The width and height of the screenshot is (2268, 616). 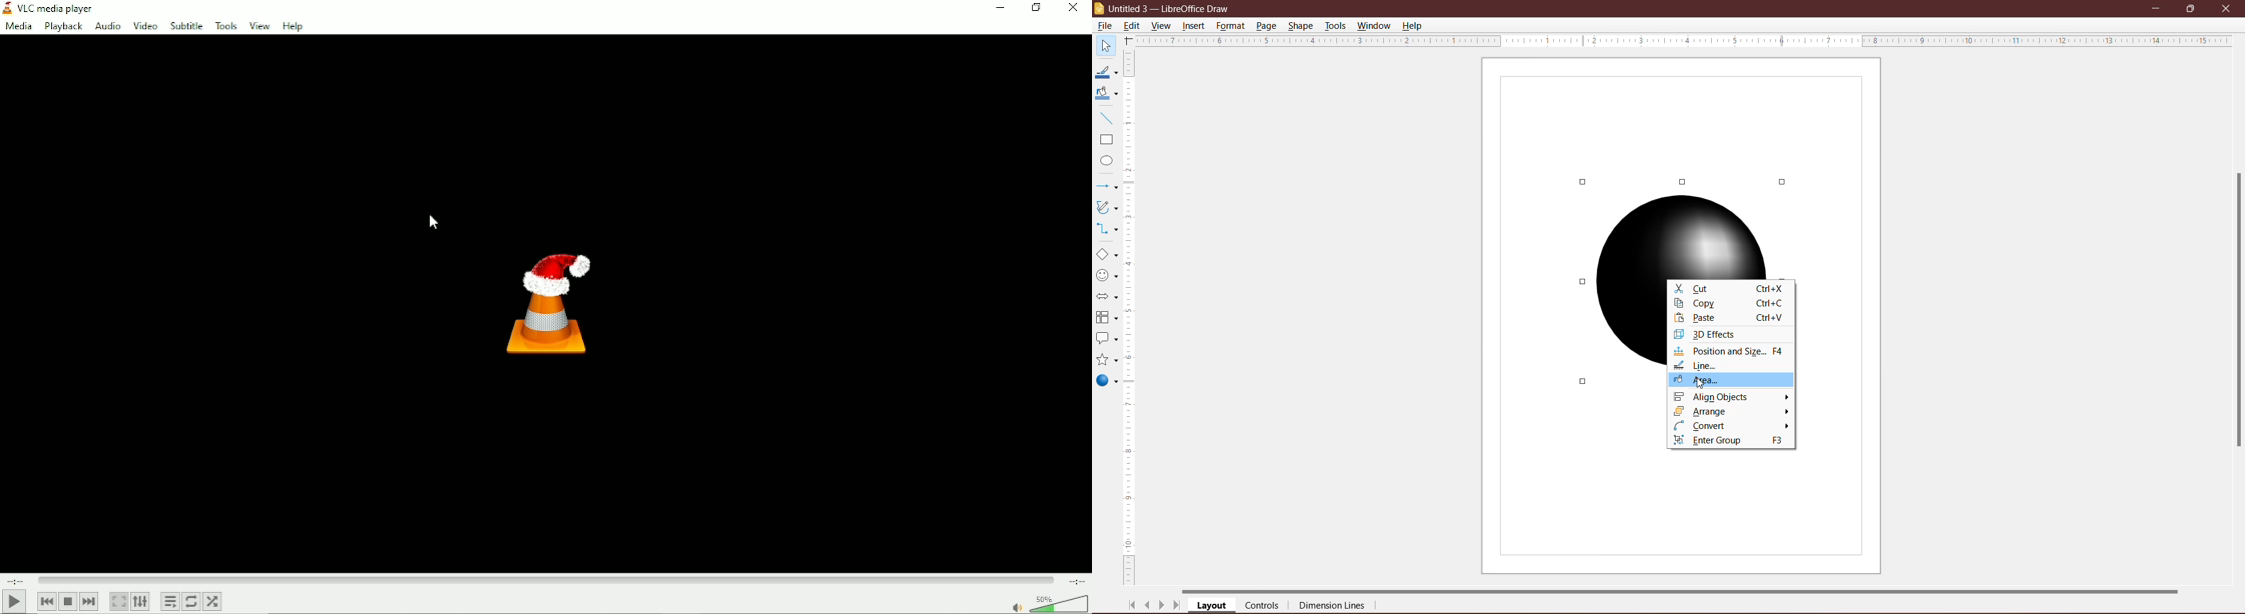 What do you see at coordinates (1134, 25) in the screenshot?
I see `Edit` at bounding box center [1134, 25].